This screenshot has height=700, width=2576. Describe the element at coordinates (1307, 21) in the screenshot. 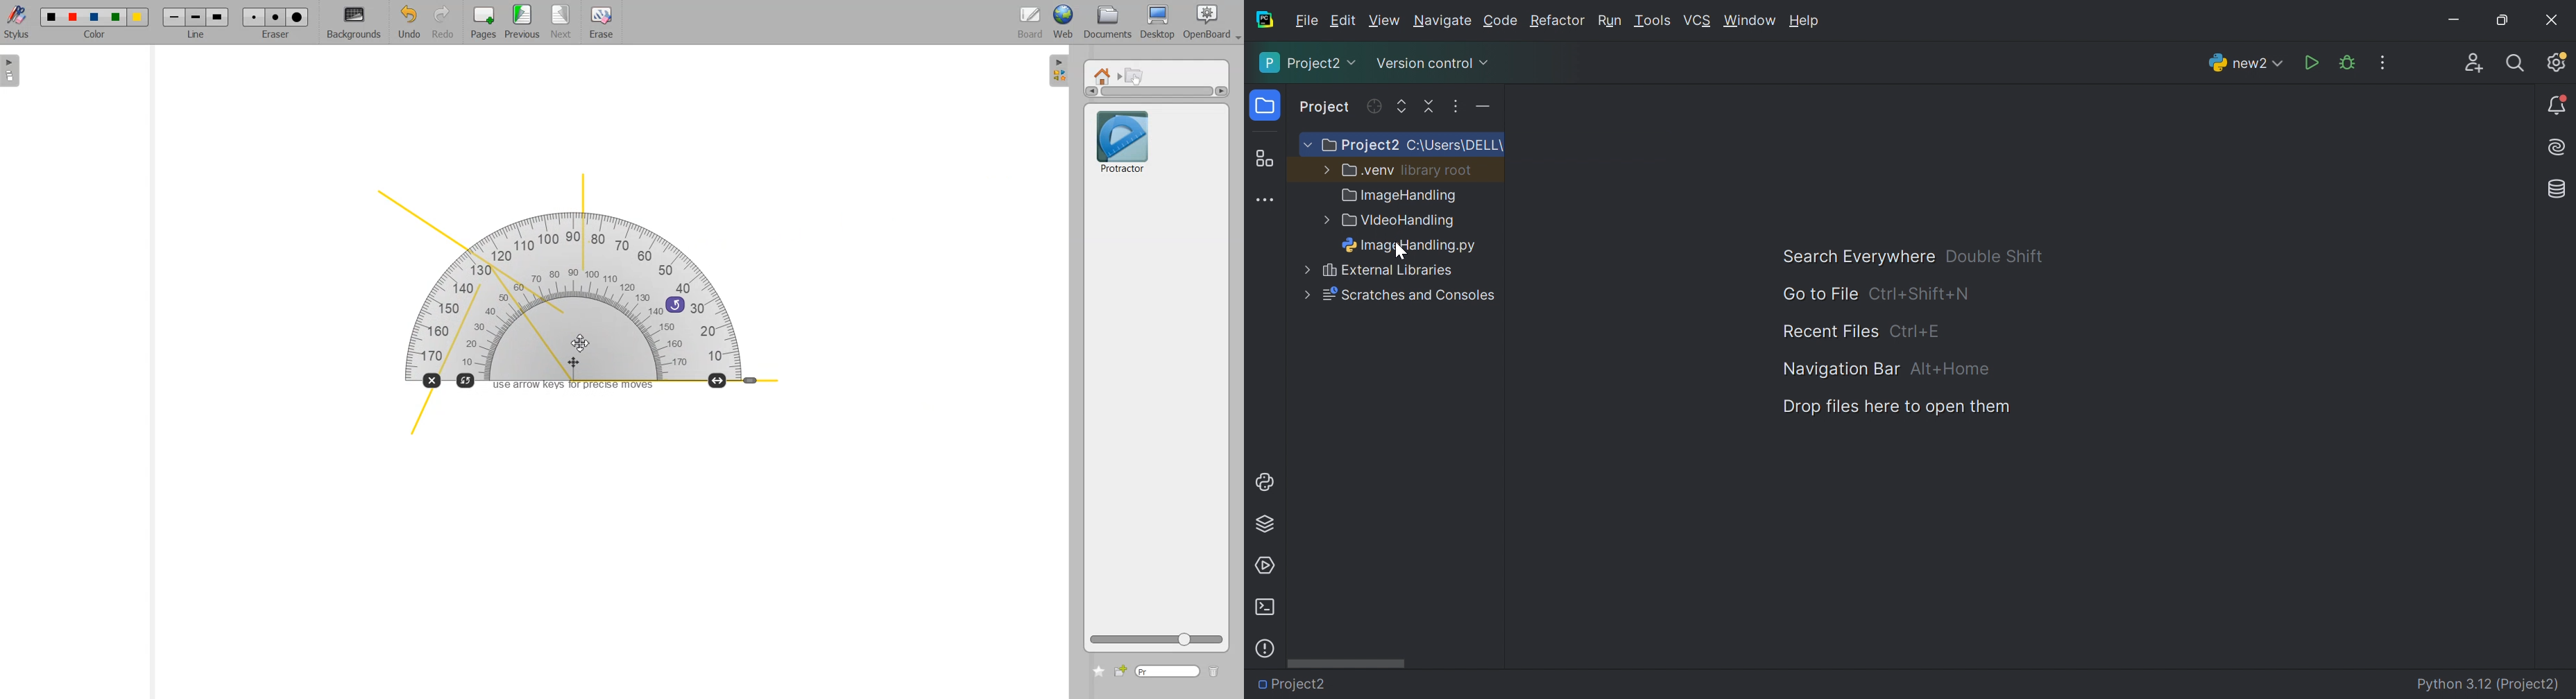

I see `File` at that location.